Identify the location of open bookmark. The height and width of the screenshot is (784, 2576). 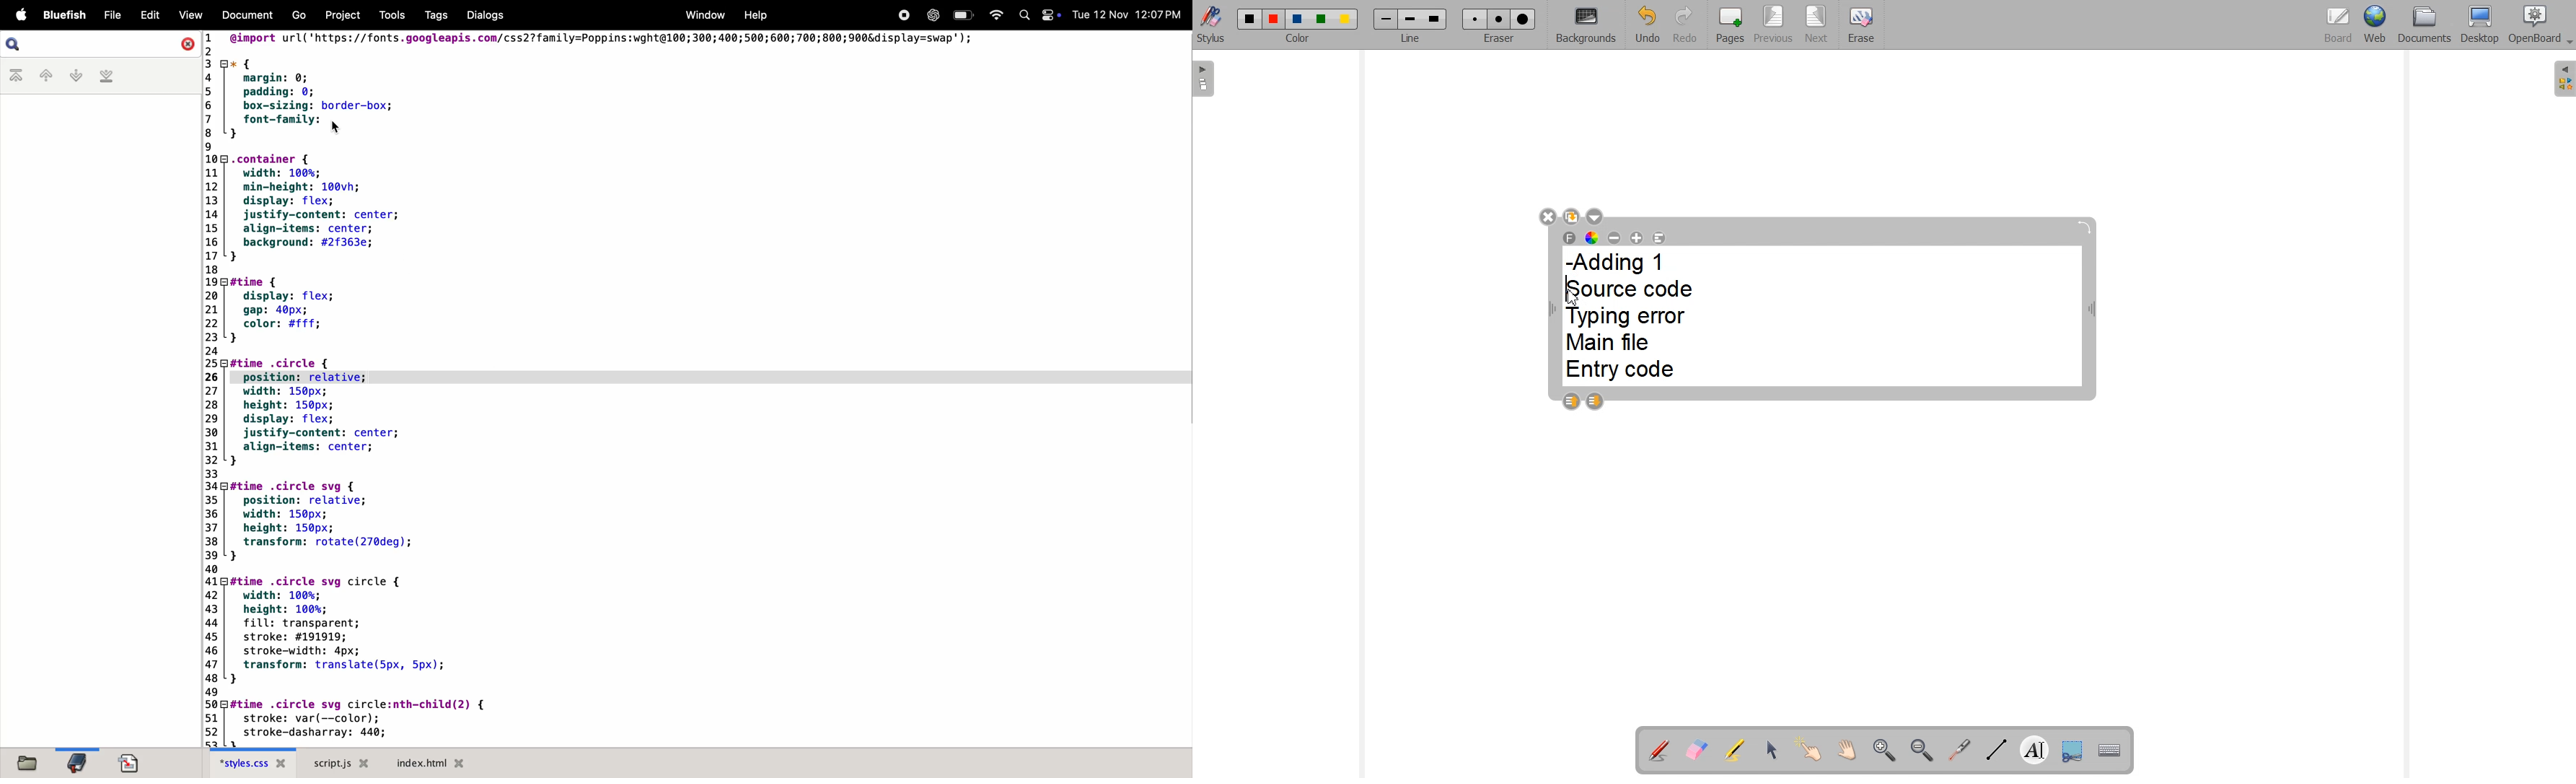
(78, 763).